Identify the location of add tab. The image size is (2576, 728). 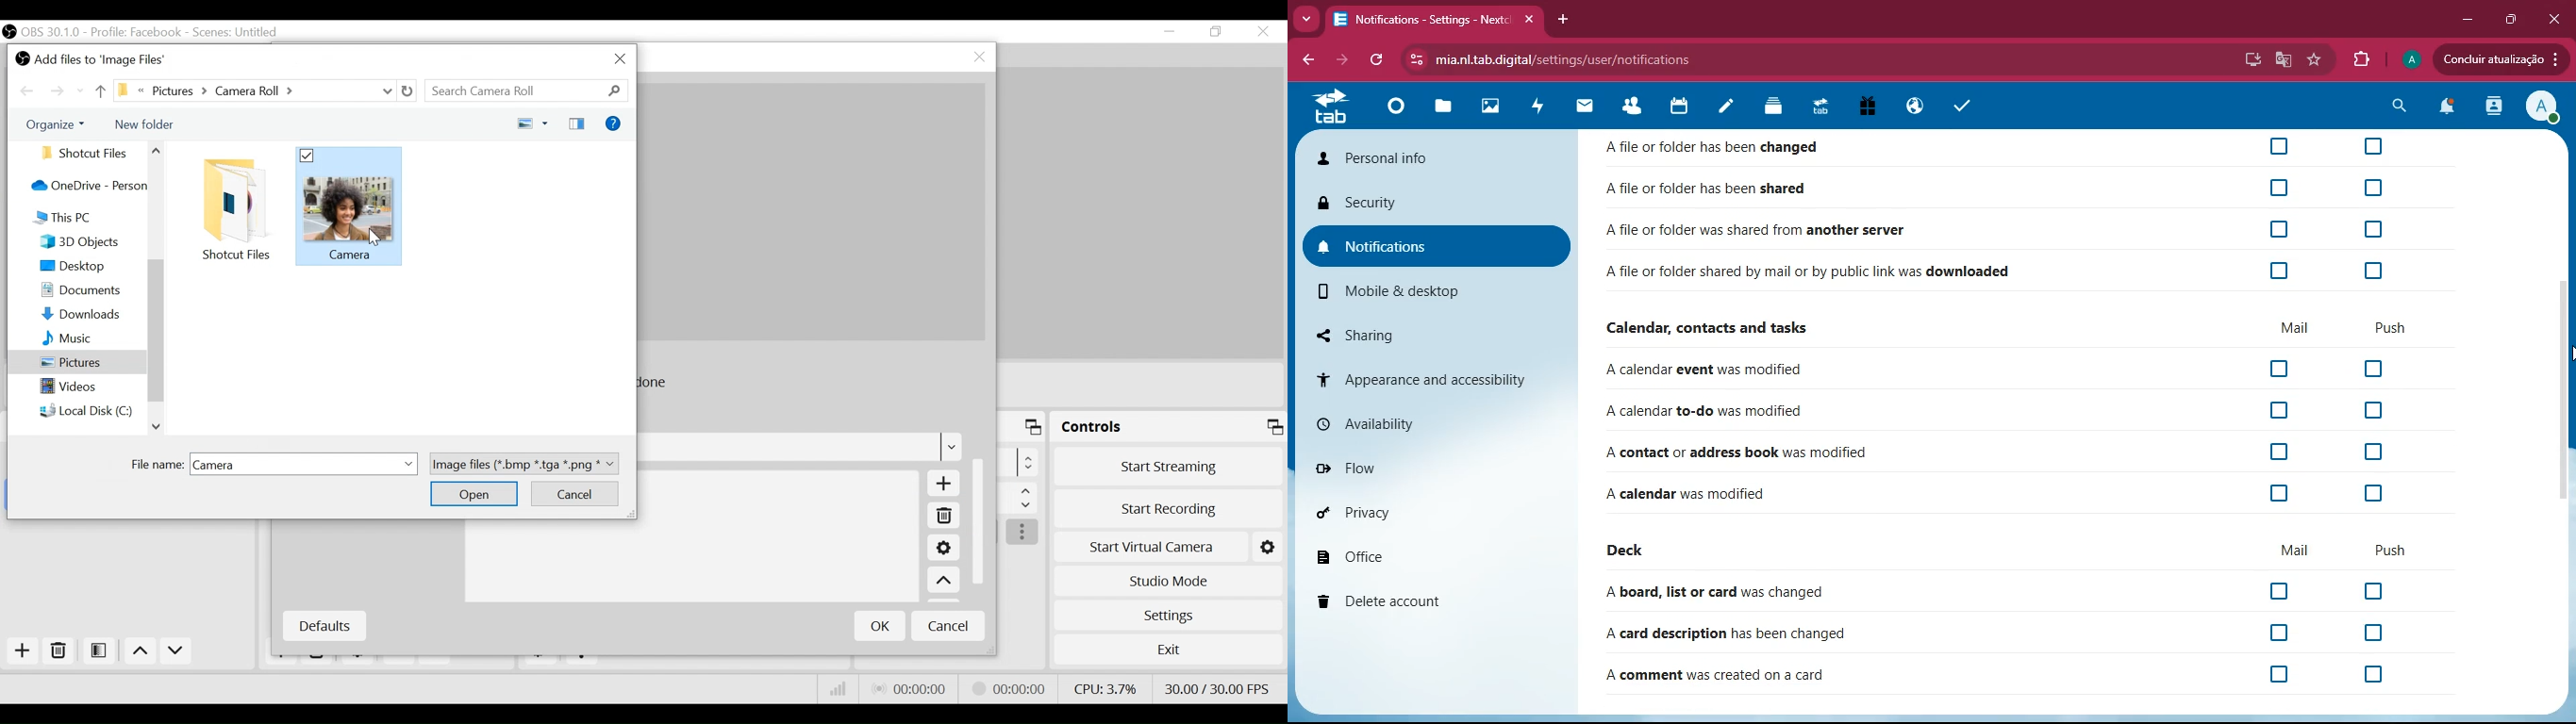
(1560, 19).